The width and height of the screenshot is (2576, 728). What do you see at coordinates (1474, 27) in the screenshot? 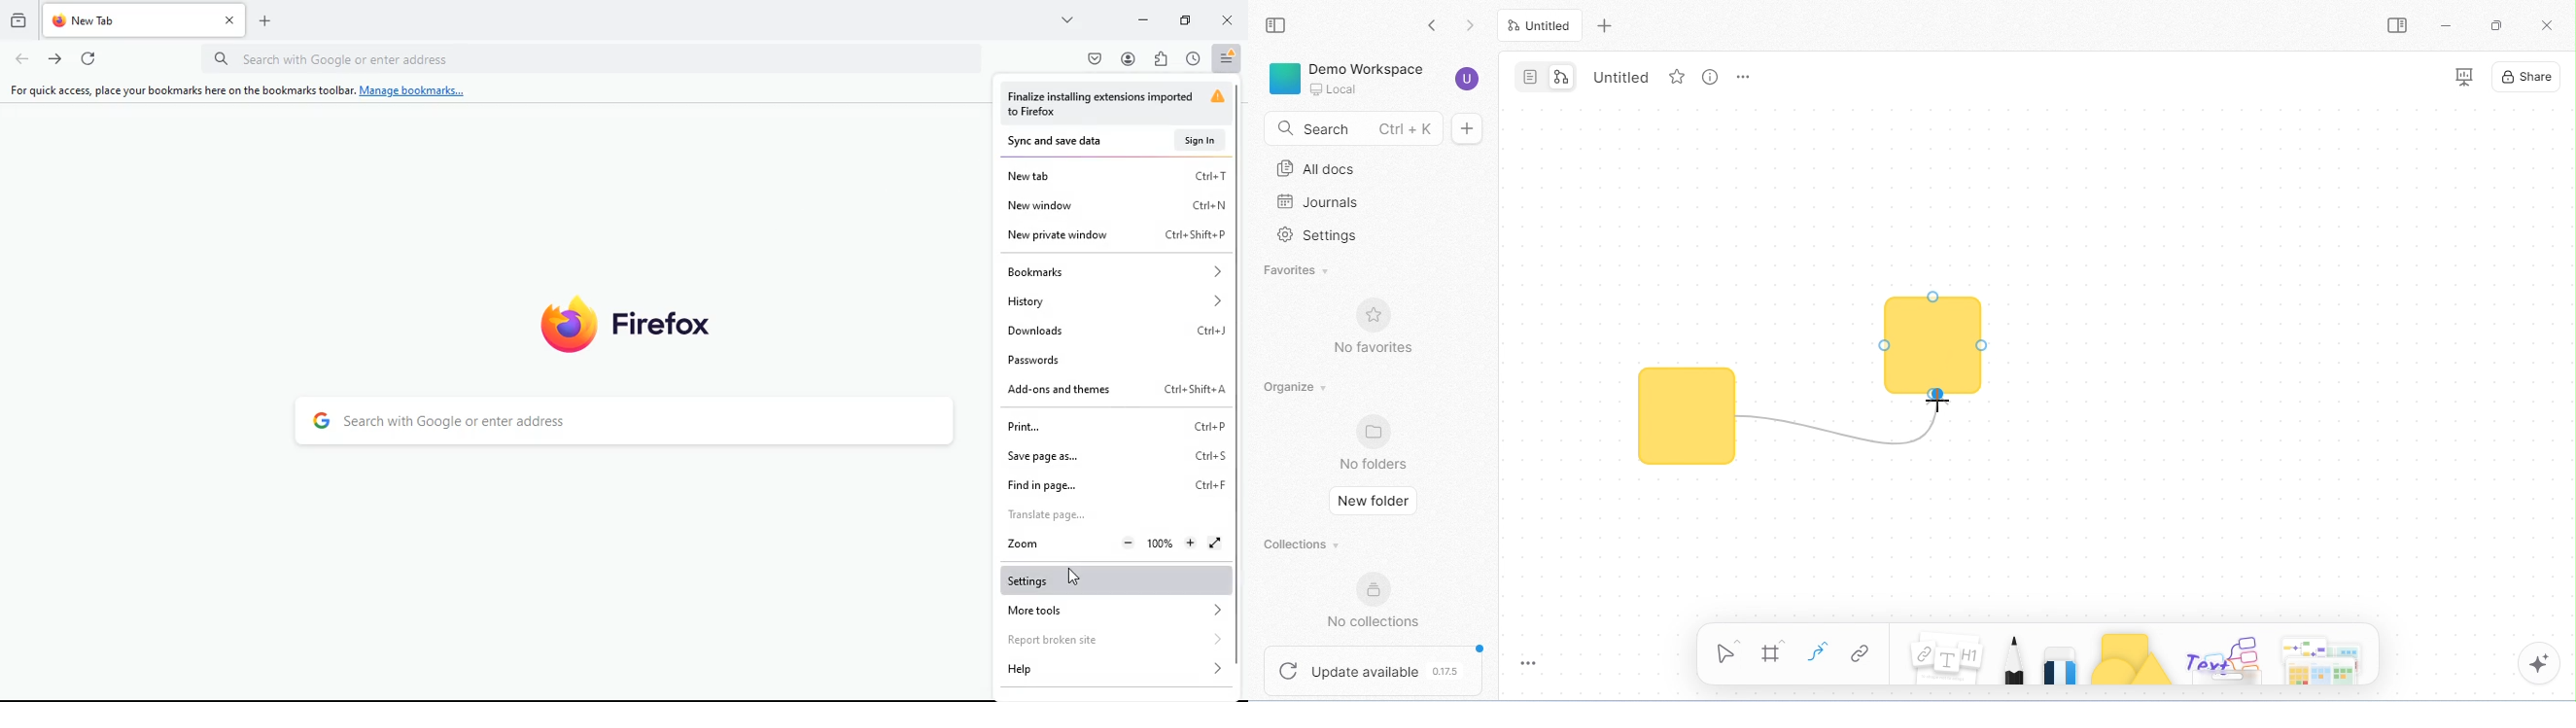
I see `go previous` at bounding box center [1474, 27].